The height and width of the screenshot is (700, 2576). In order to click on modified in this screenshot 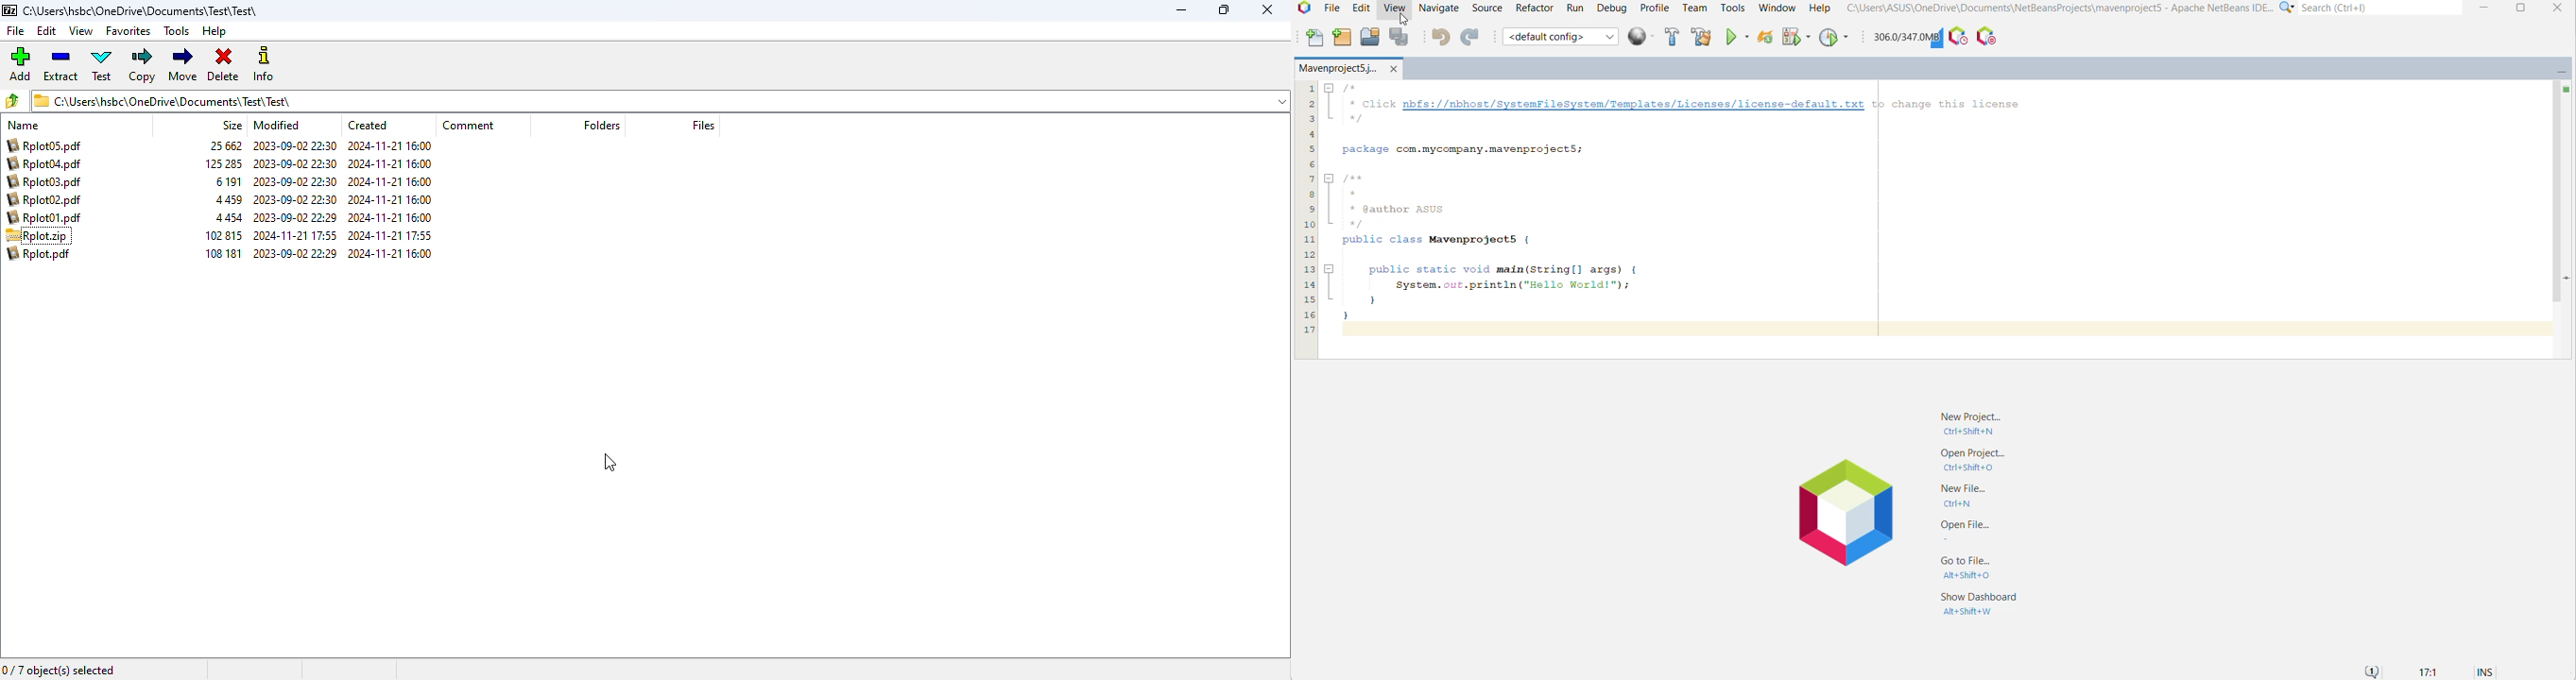, I will do `click(278, 125)`.